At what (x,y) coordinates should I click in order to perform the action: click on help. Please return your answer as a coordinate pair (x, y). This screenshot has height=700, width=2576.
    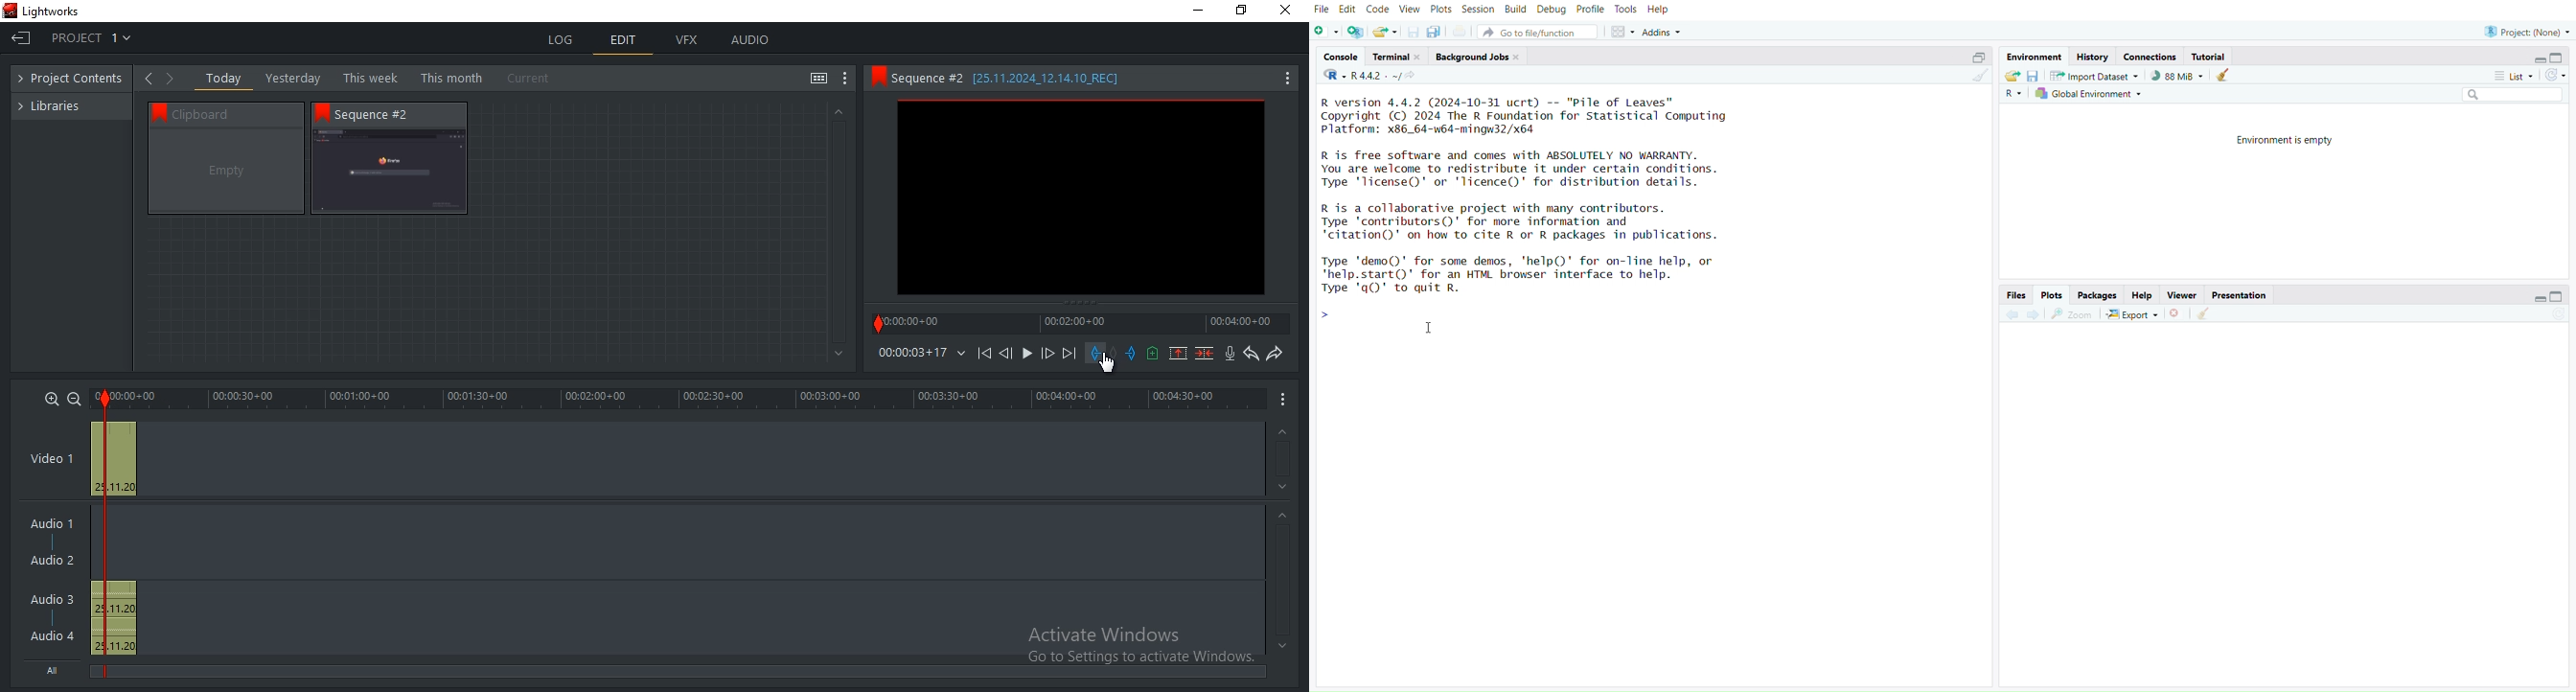
    Looking at the image, I should click on (1660, 10).